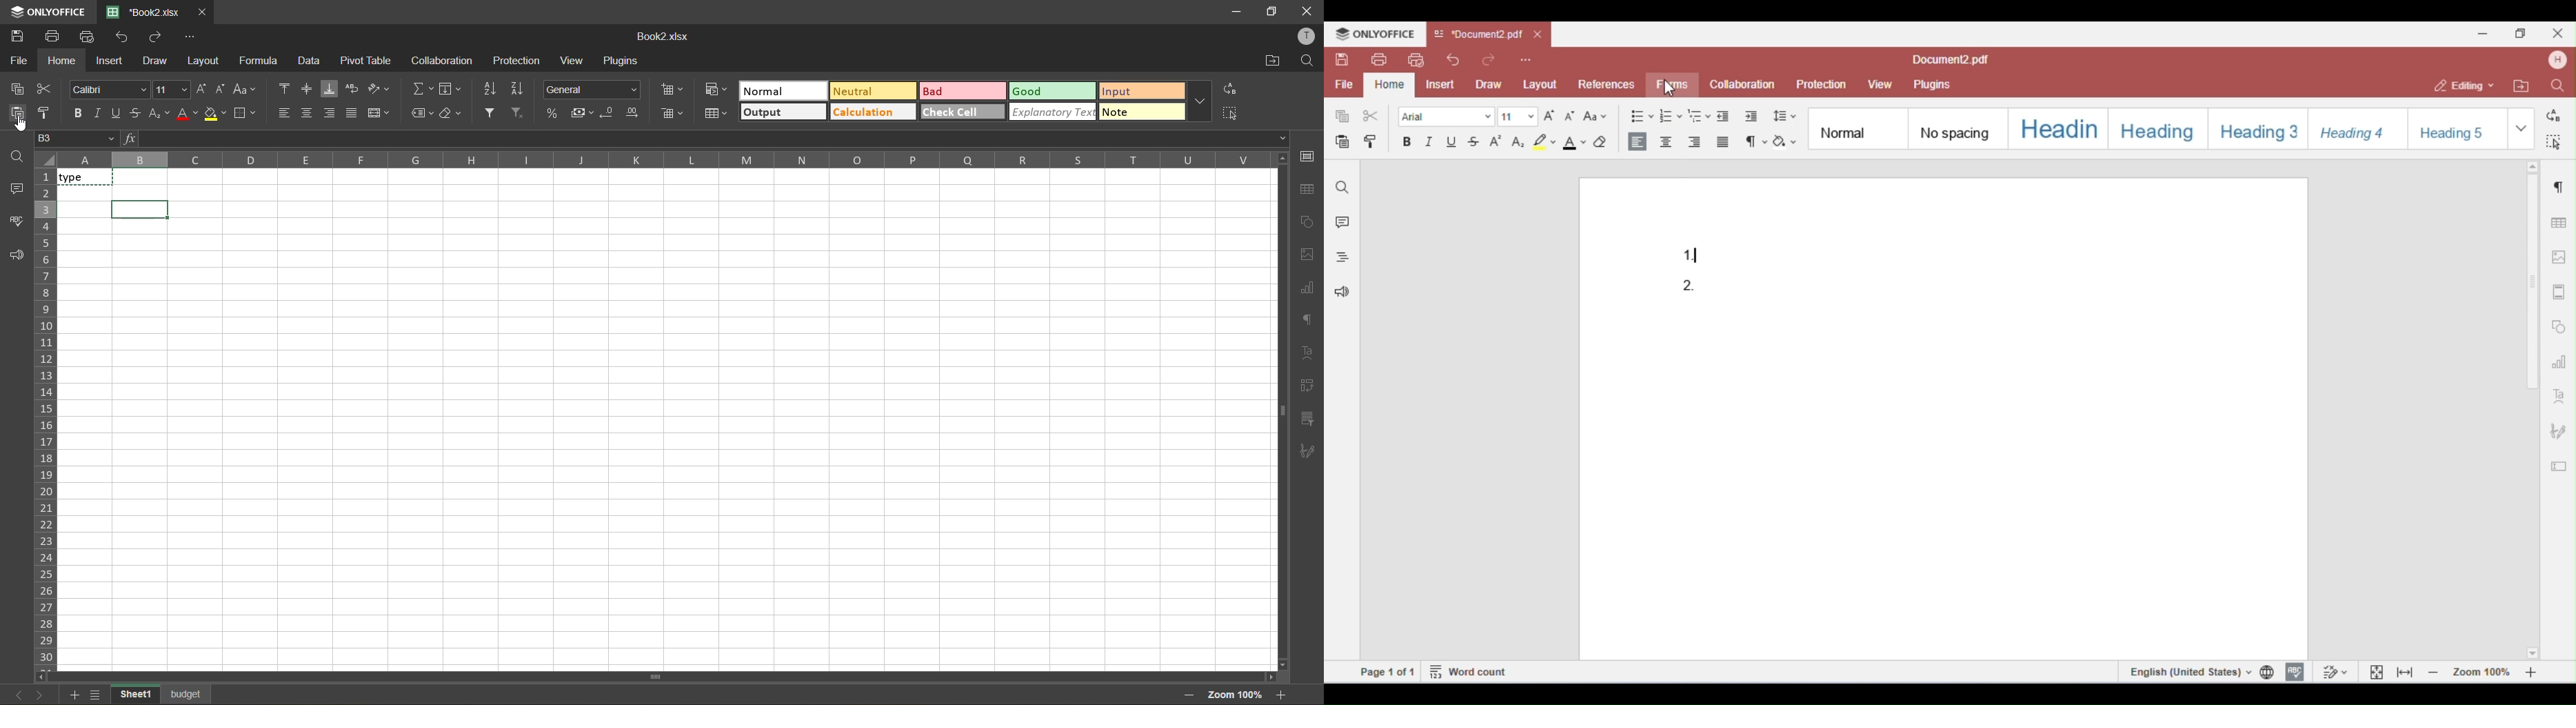 This screenshot has height=728, width=2576. What do you see at coordinates (1311, 189) in the screenshot?
I see `table` at bounding box center [1311, 189].